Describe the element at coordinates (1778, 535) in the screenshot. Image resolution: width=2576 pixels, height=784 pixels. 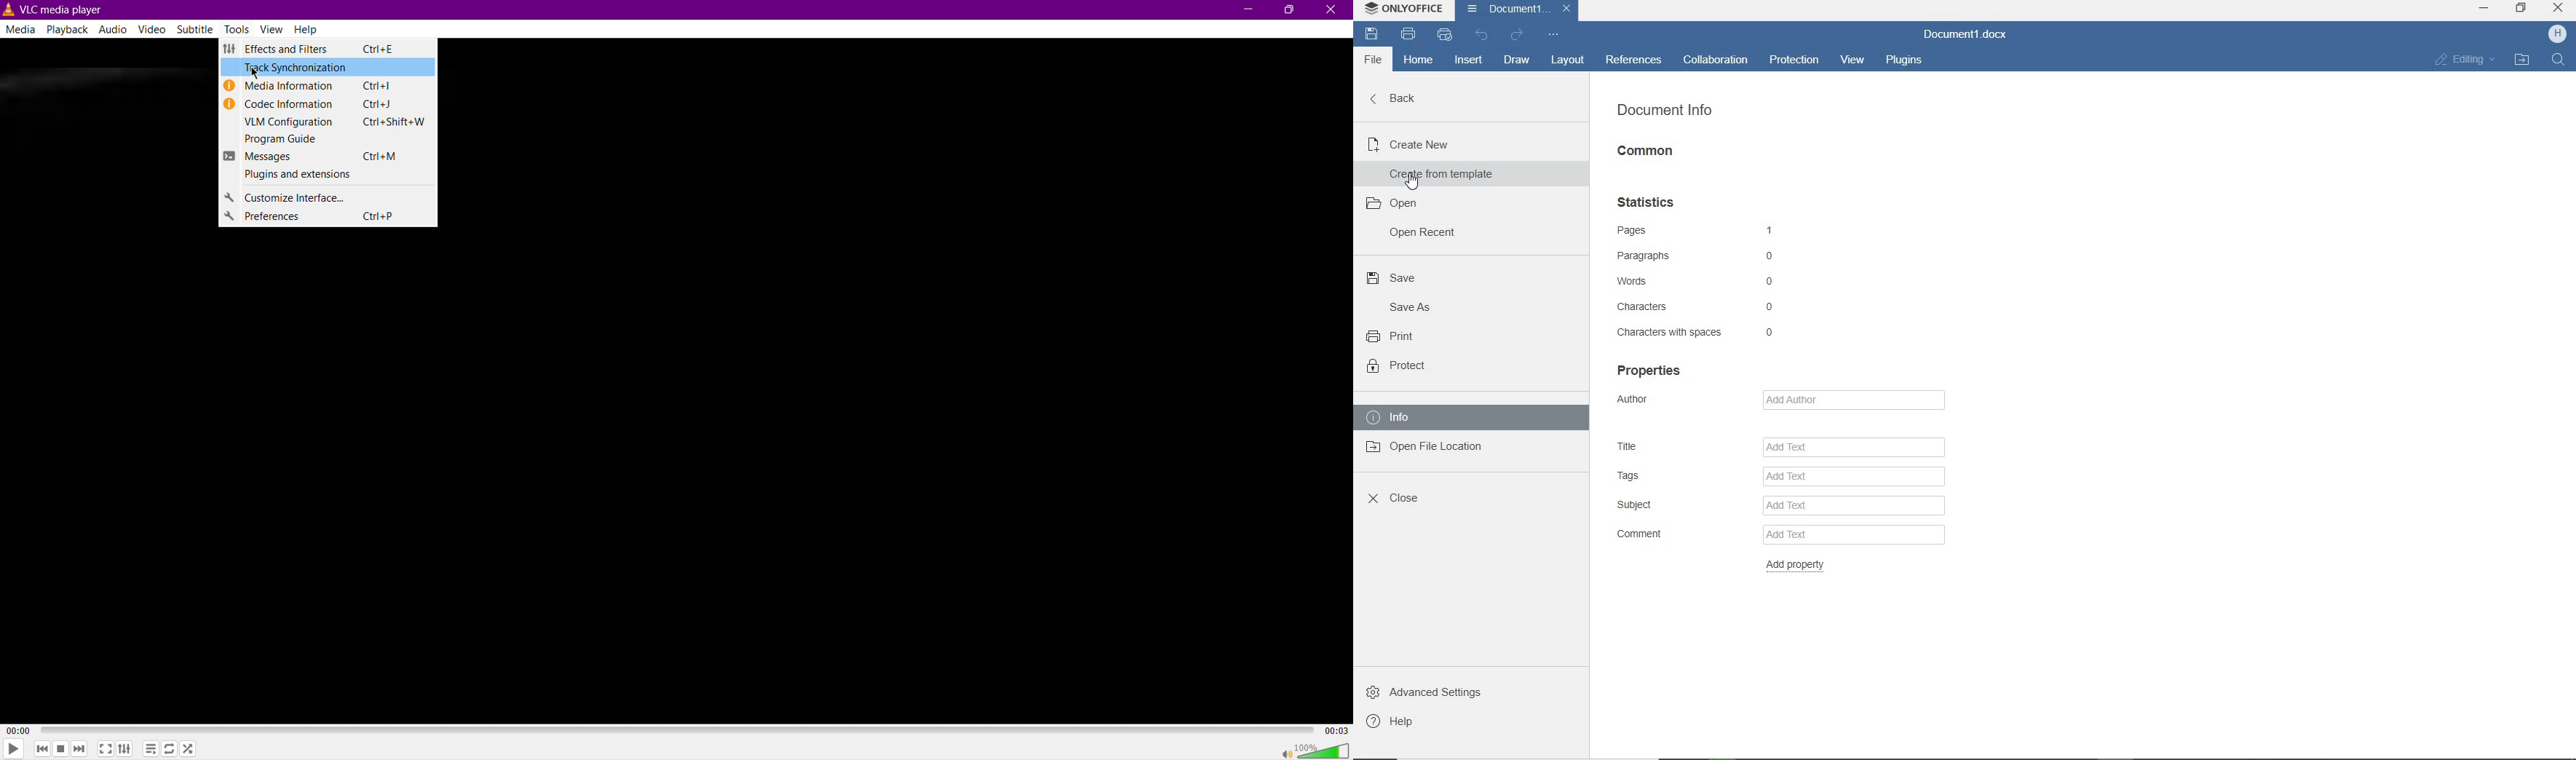
I see `comment` at that location.